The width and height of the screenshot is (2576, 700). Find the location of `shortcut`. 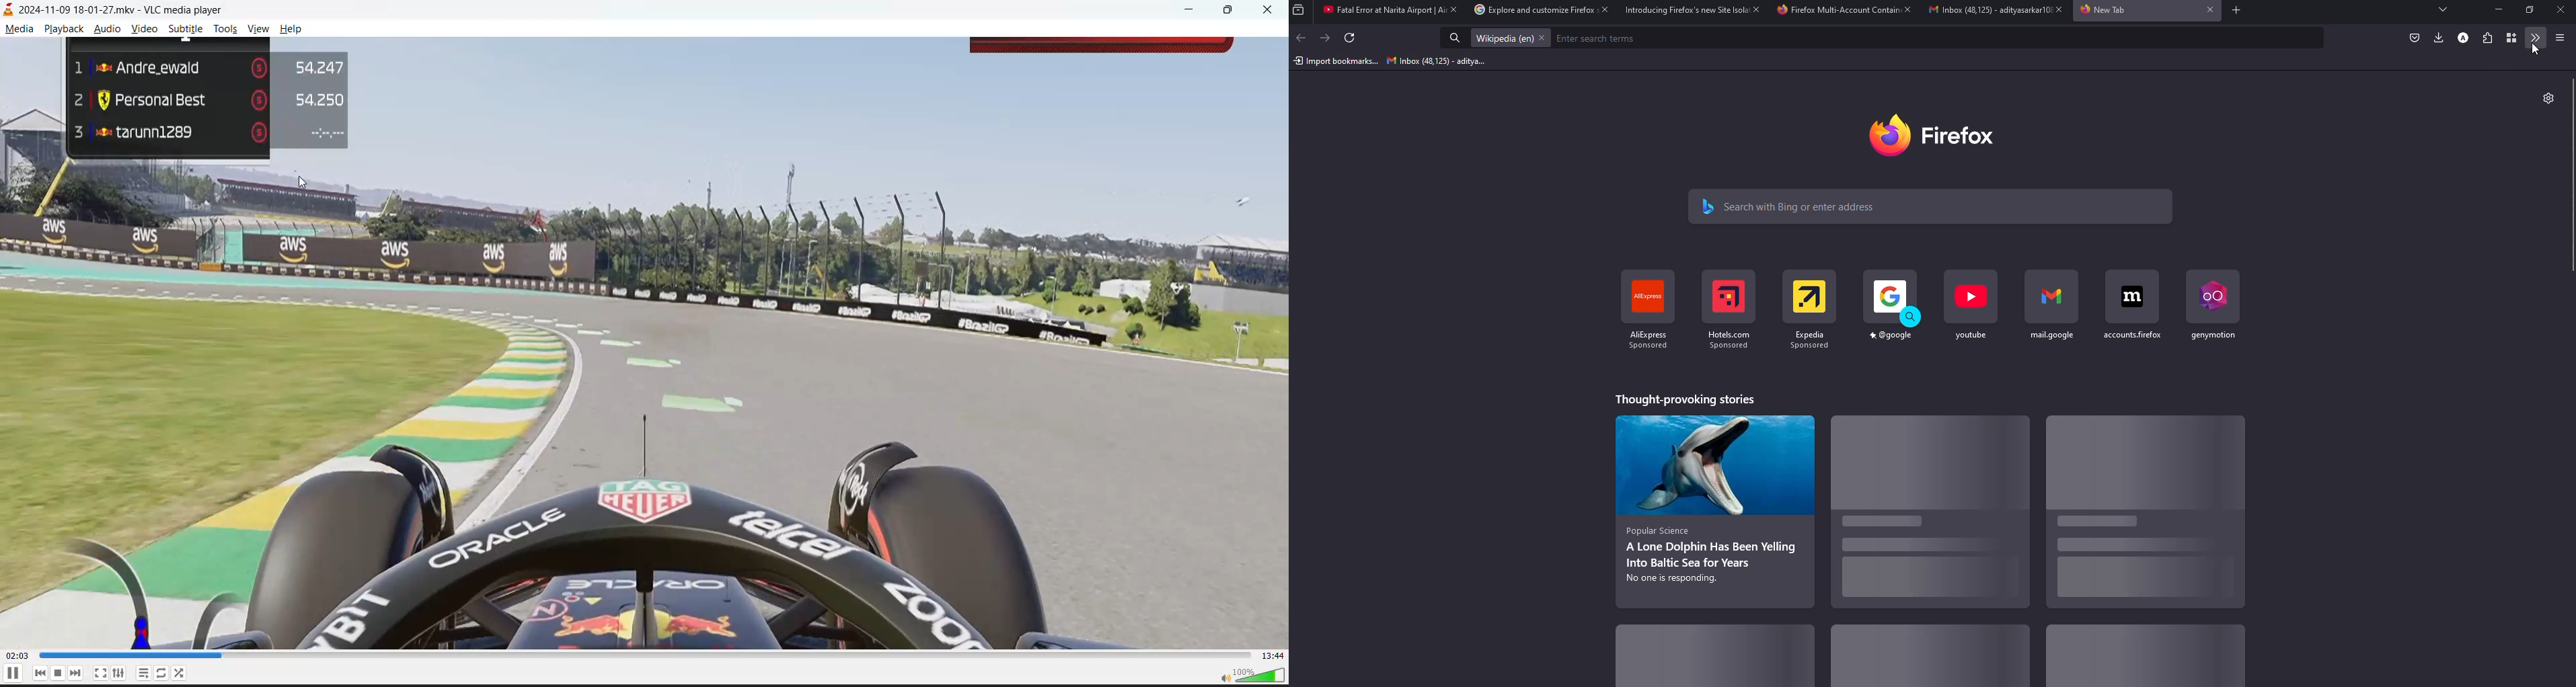

shortcut is located at coordinates (1809, 309).